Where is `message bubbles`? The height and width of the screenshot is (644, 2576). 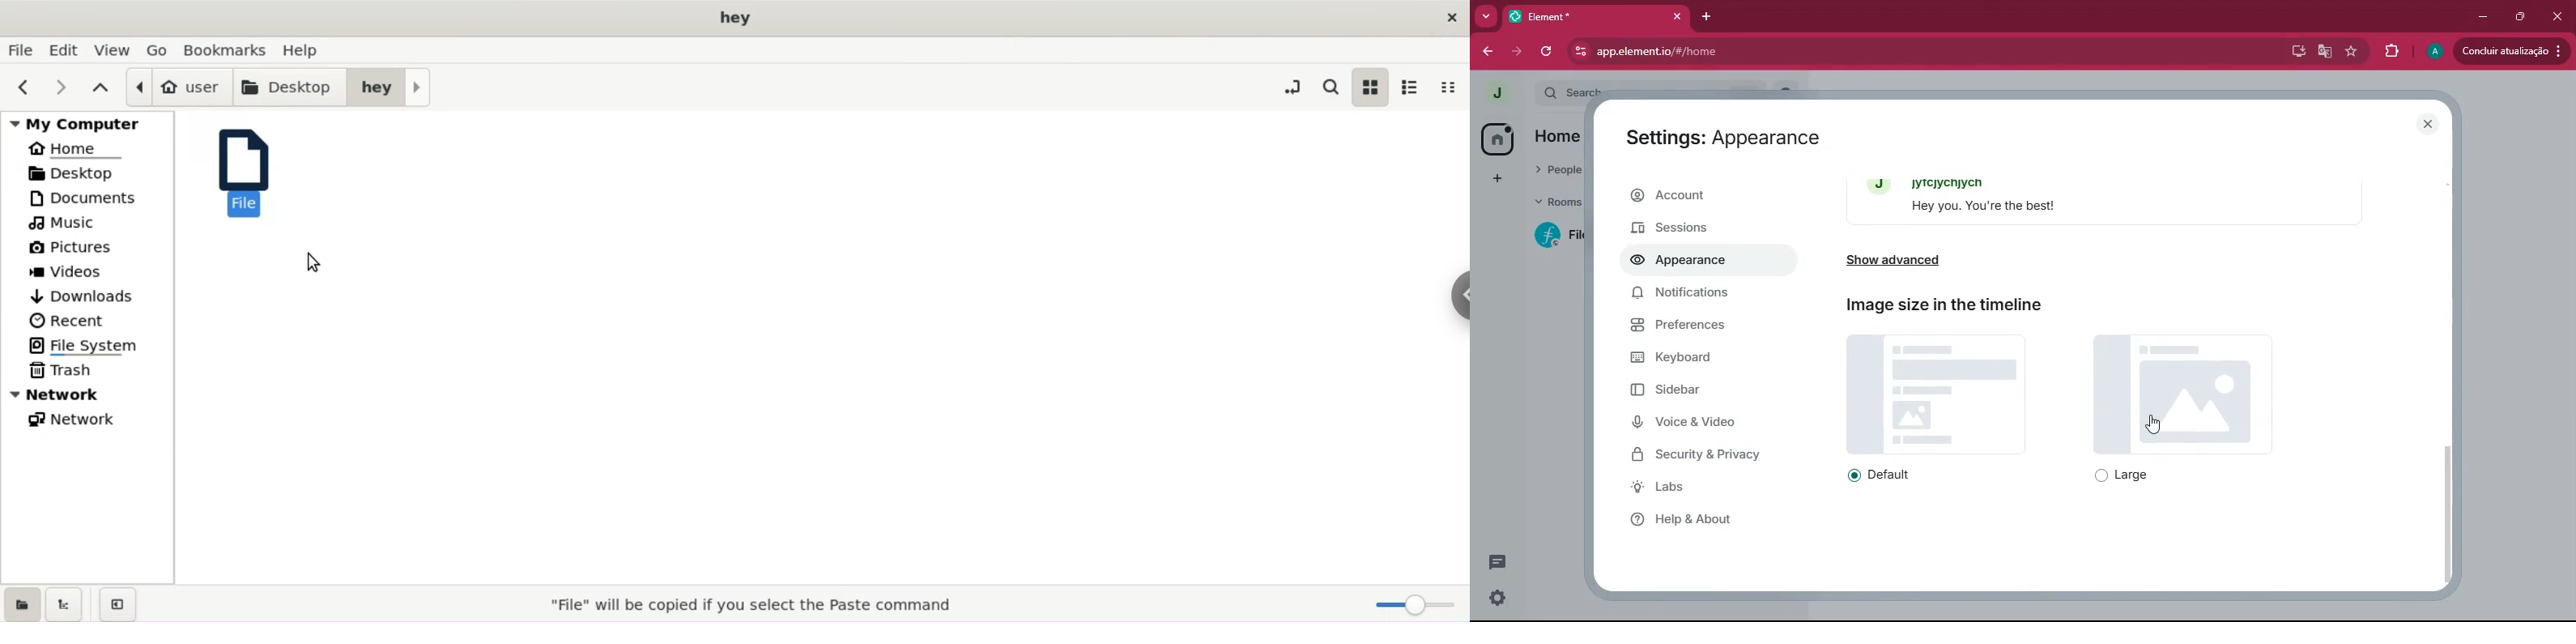 message bubbles is located at coordinates (2112, 199).